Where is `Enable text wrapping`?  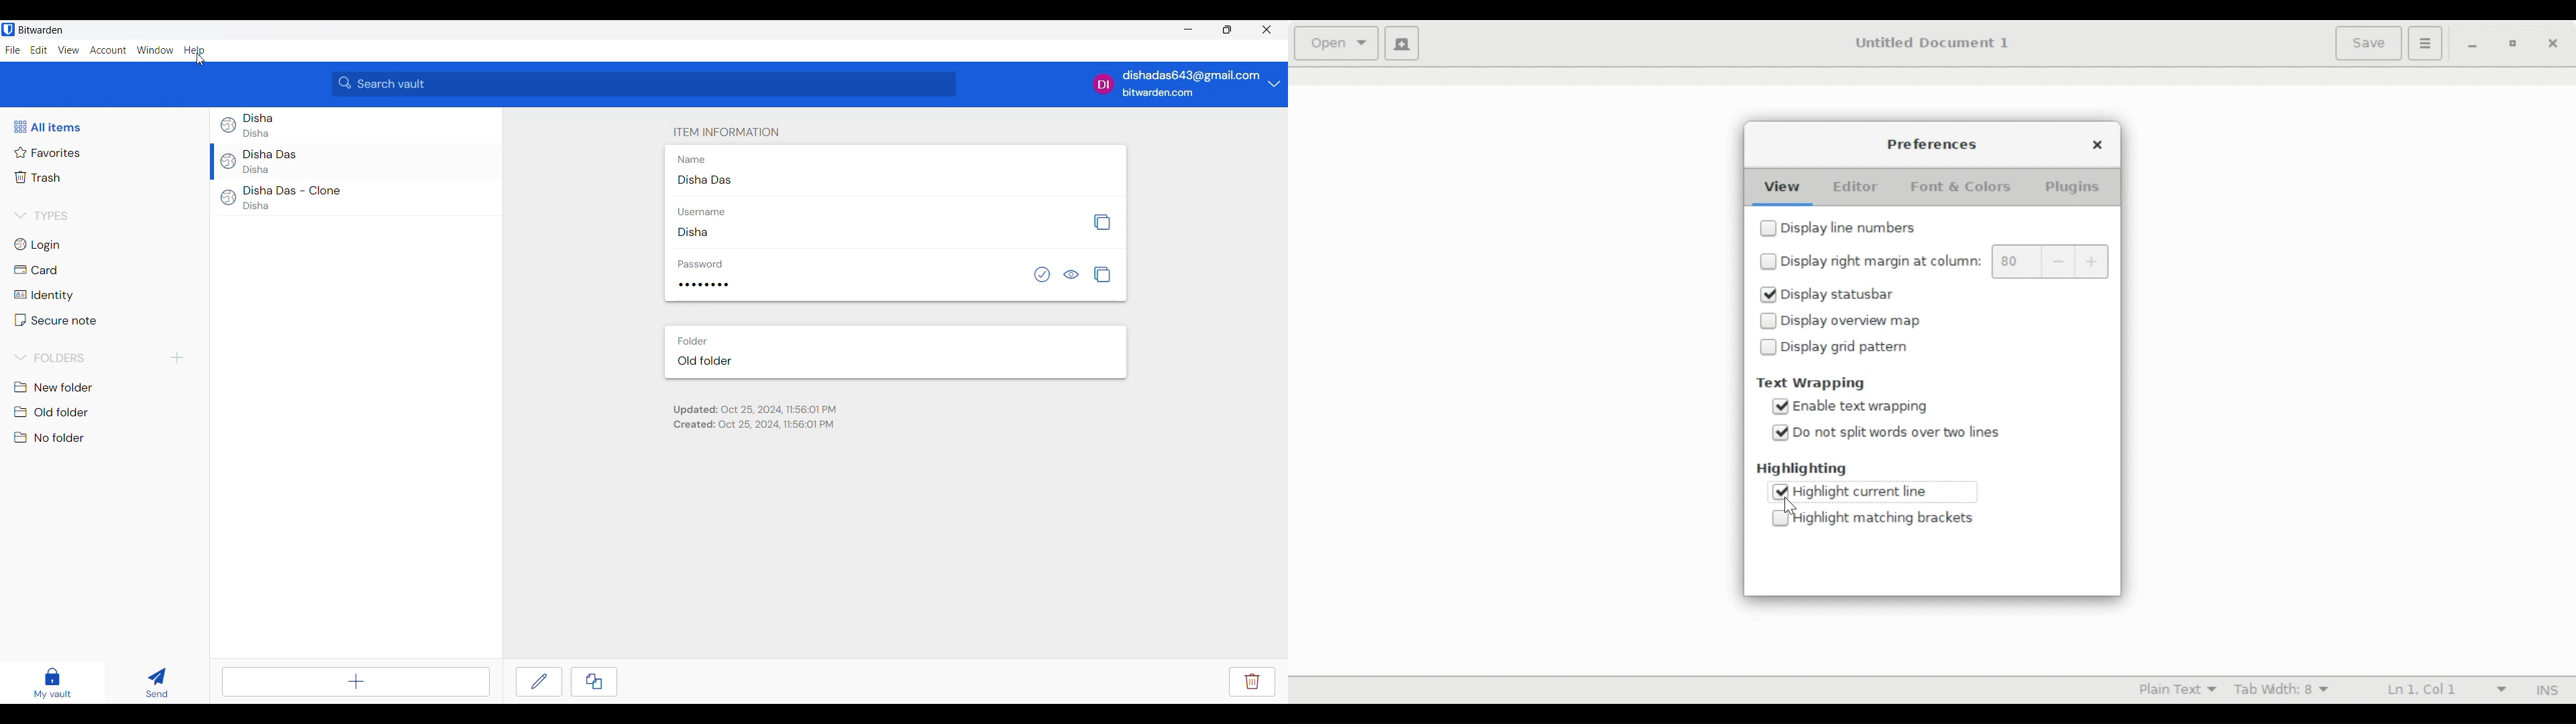 Enable text wrapping is located at coordinates (1863, 408).